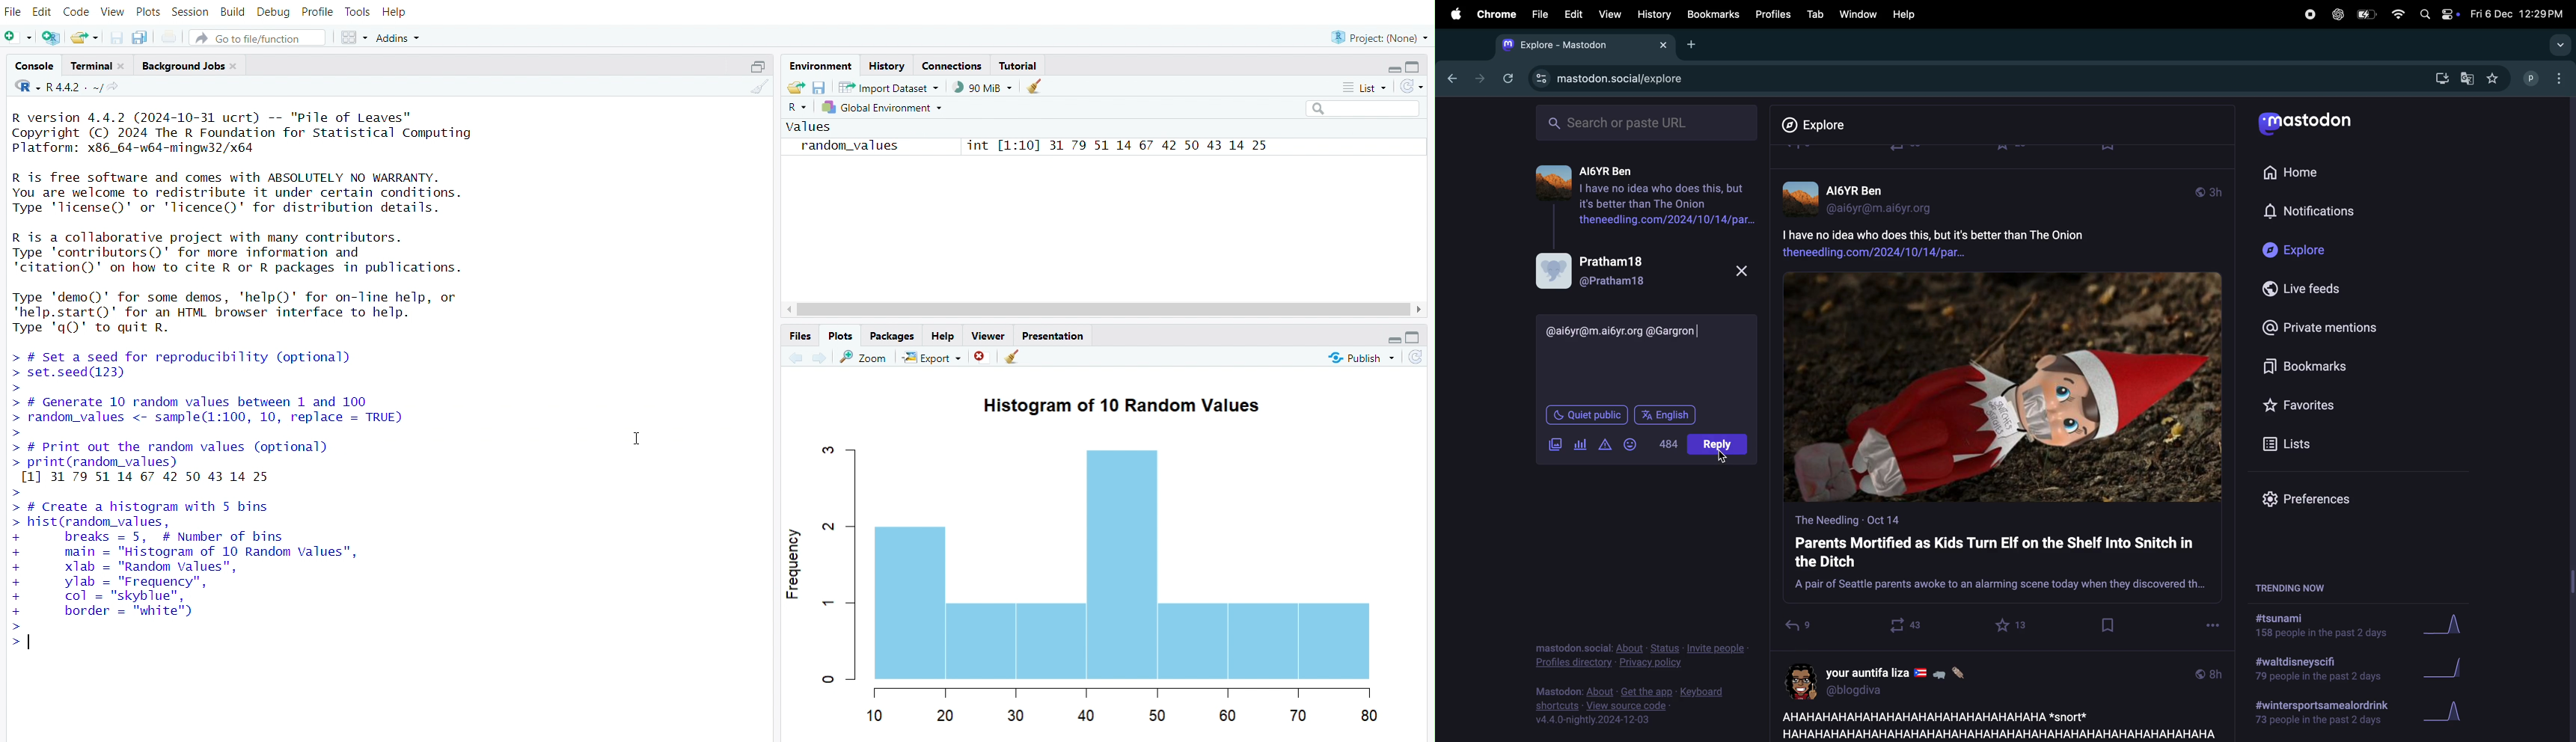  Describe the element at coordinates (1665, 413) in the screenshot. I see `English` at that location.